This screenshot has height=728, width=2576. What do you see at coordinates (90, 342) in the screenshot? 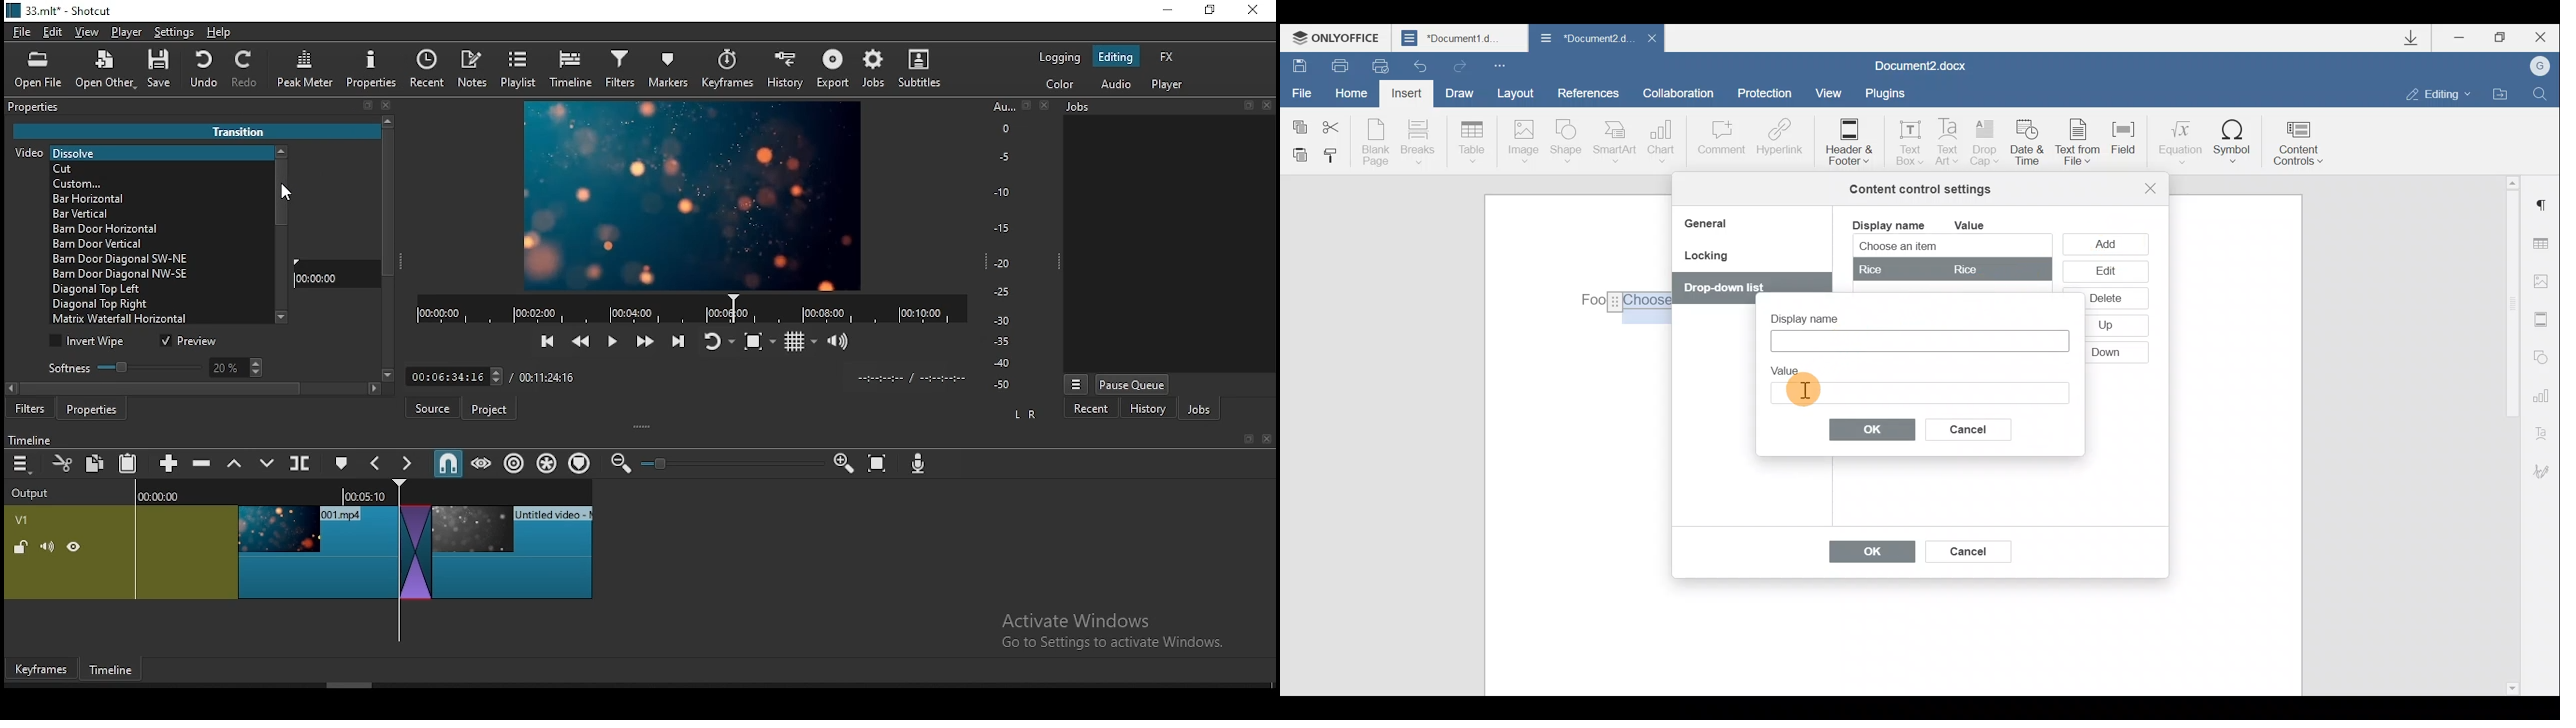
I see `invert wipe on/off` at bounding box center [90, 342].